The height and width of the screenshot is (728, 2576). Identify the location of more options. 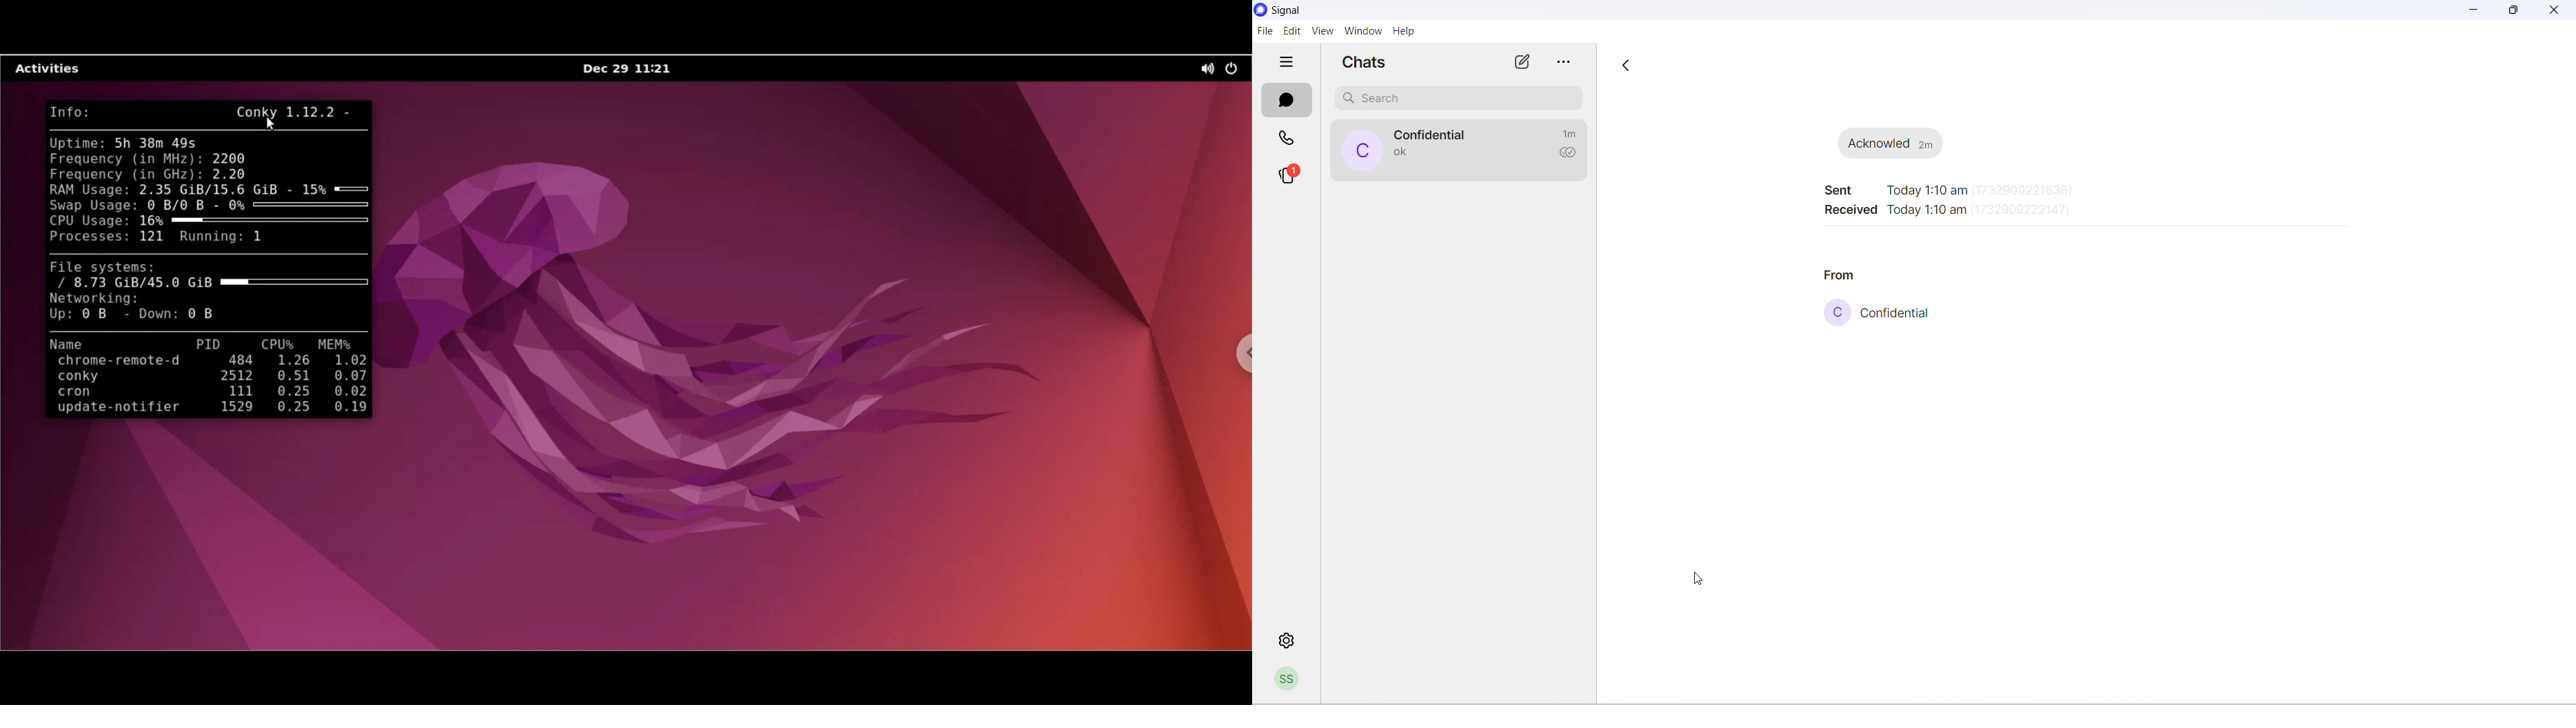
(1566, 63).